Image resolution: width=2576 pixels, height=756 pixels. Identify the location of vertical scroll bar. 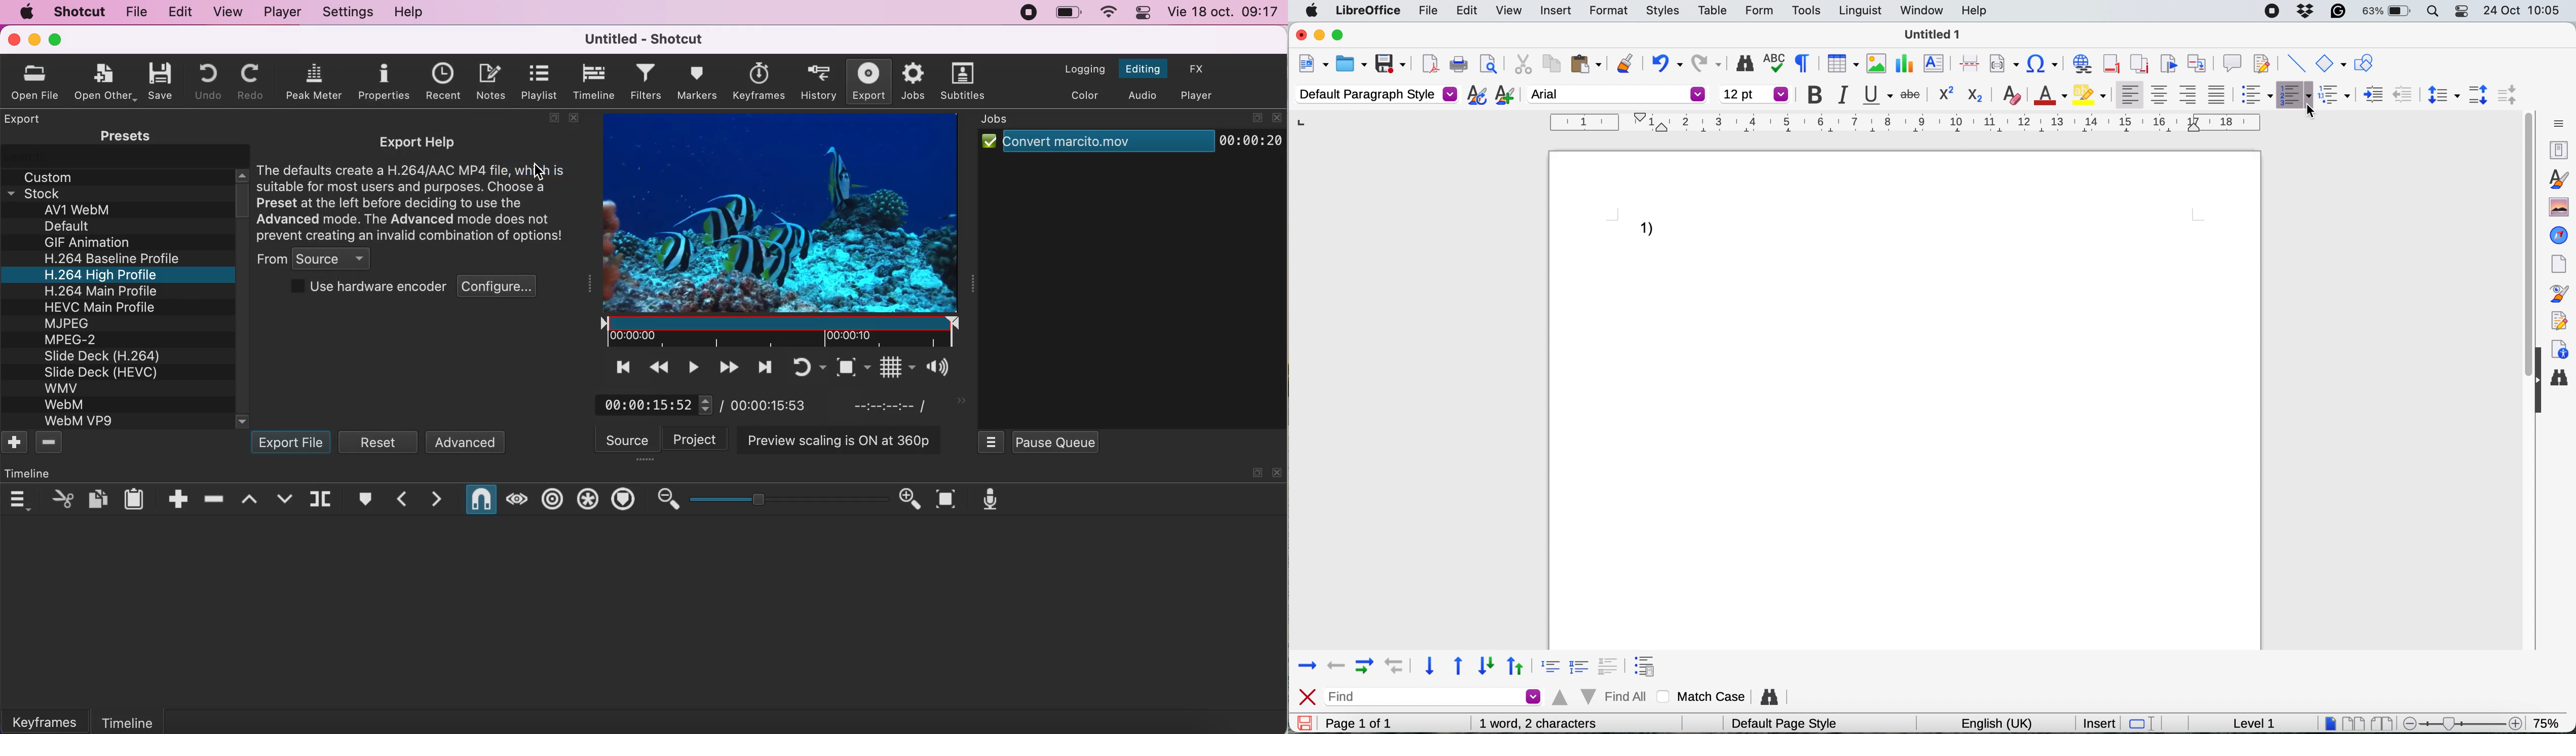
(2520, 263).